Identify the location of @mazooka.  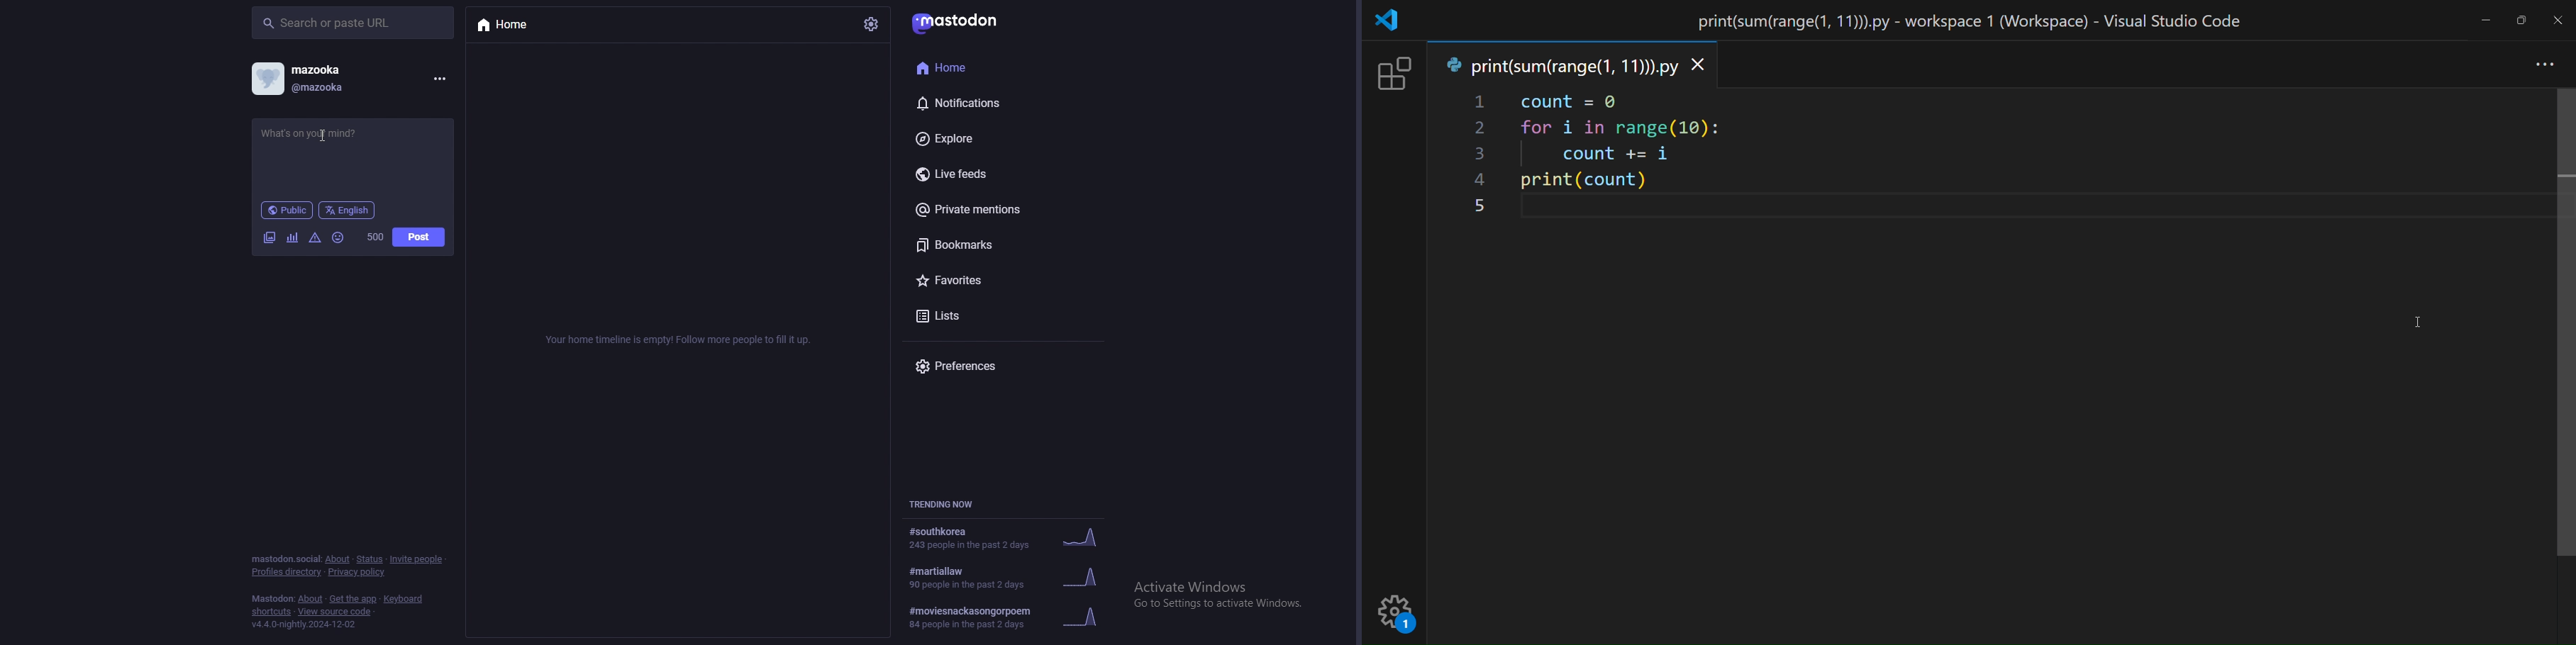
(341, 89).